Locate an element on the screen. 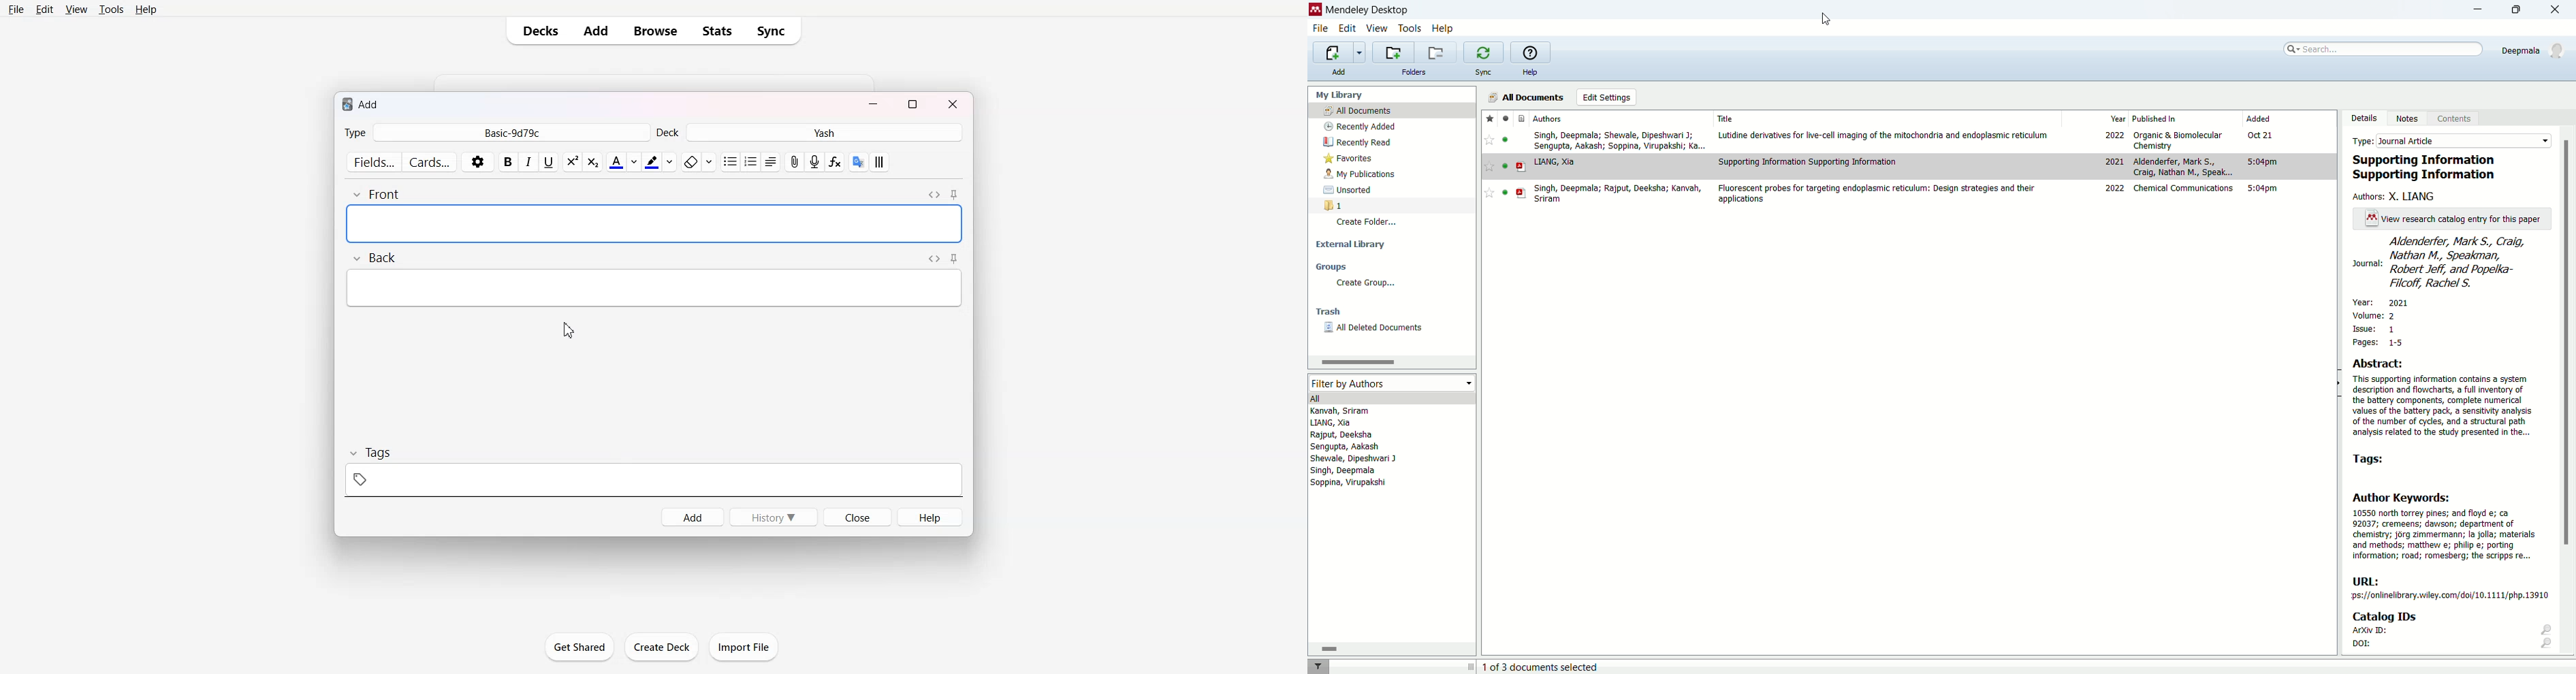 The image size is (2576, 700). File is located at coordinates (16, 10).